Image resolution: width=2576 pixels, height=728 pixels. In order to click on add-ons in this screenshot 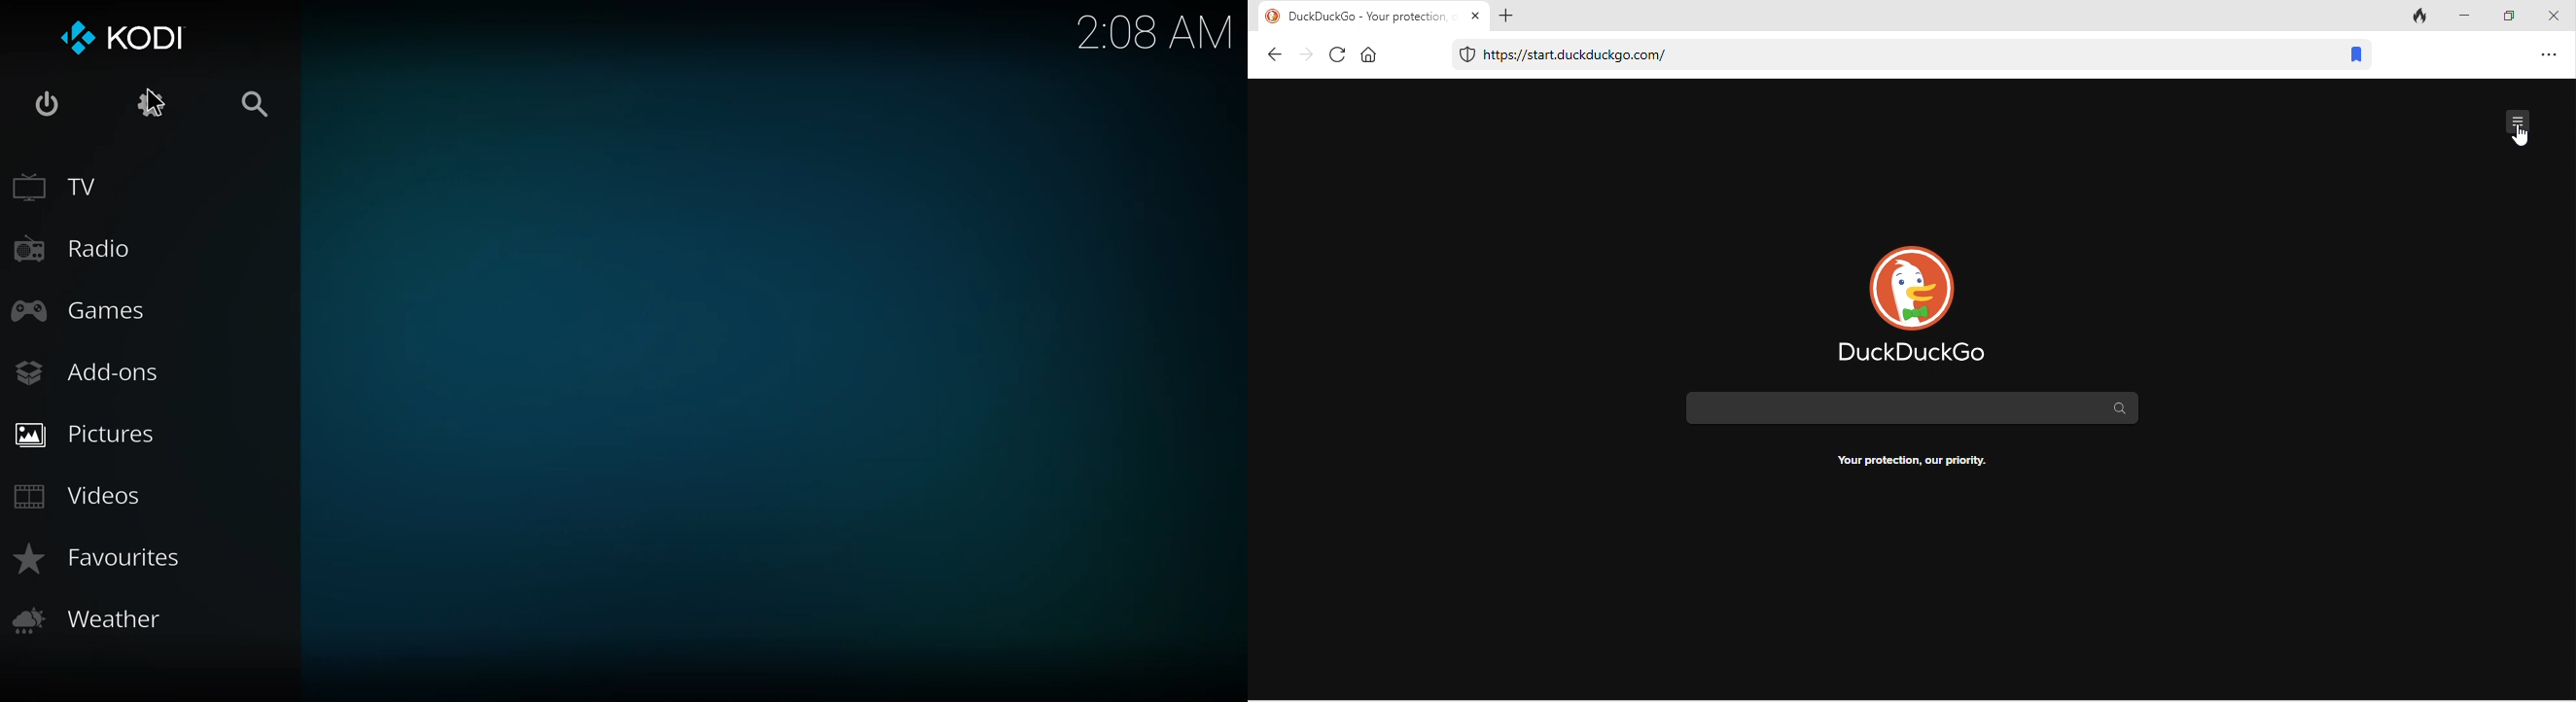, I will do `click(87, 370)`.